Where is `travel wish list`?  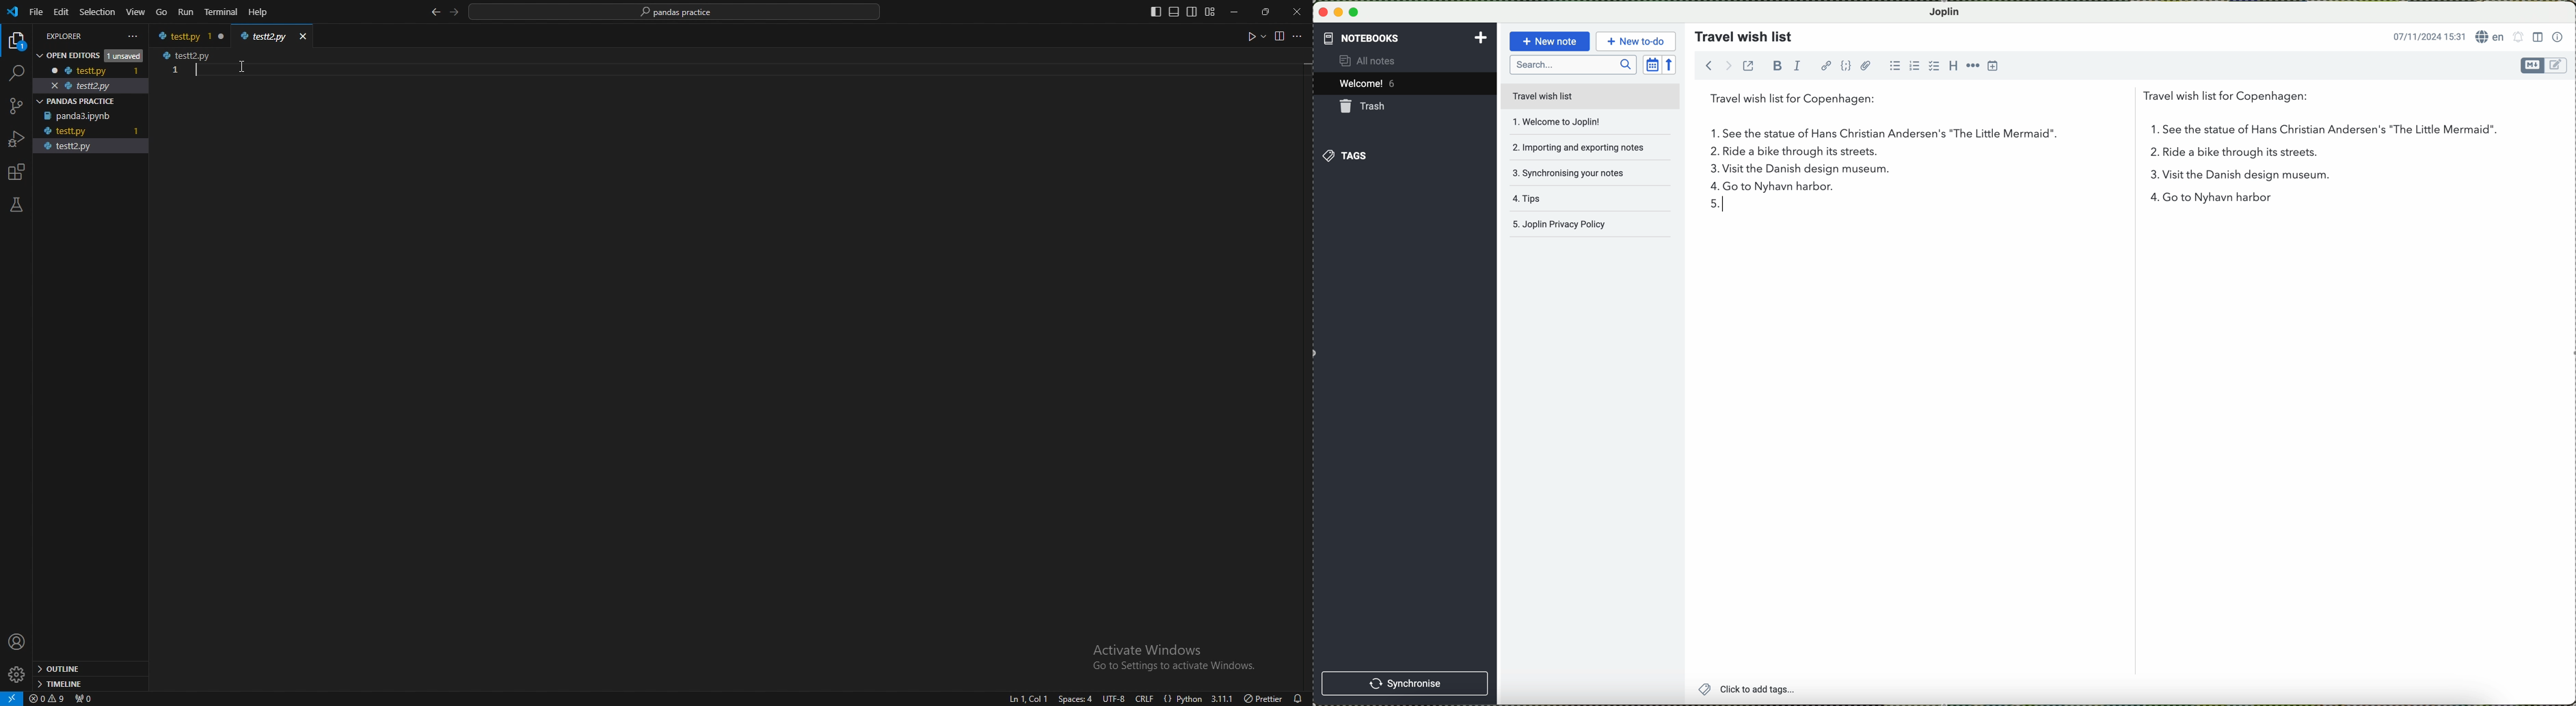 travel wish list is located at coordinates (1740, 33).